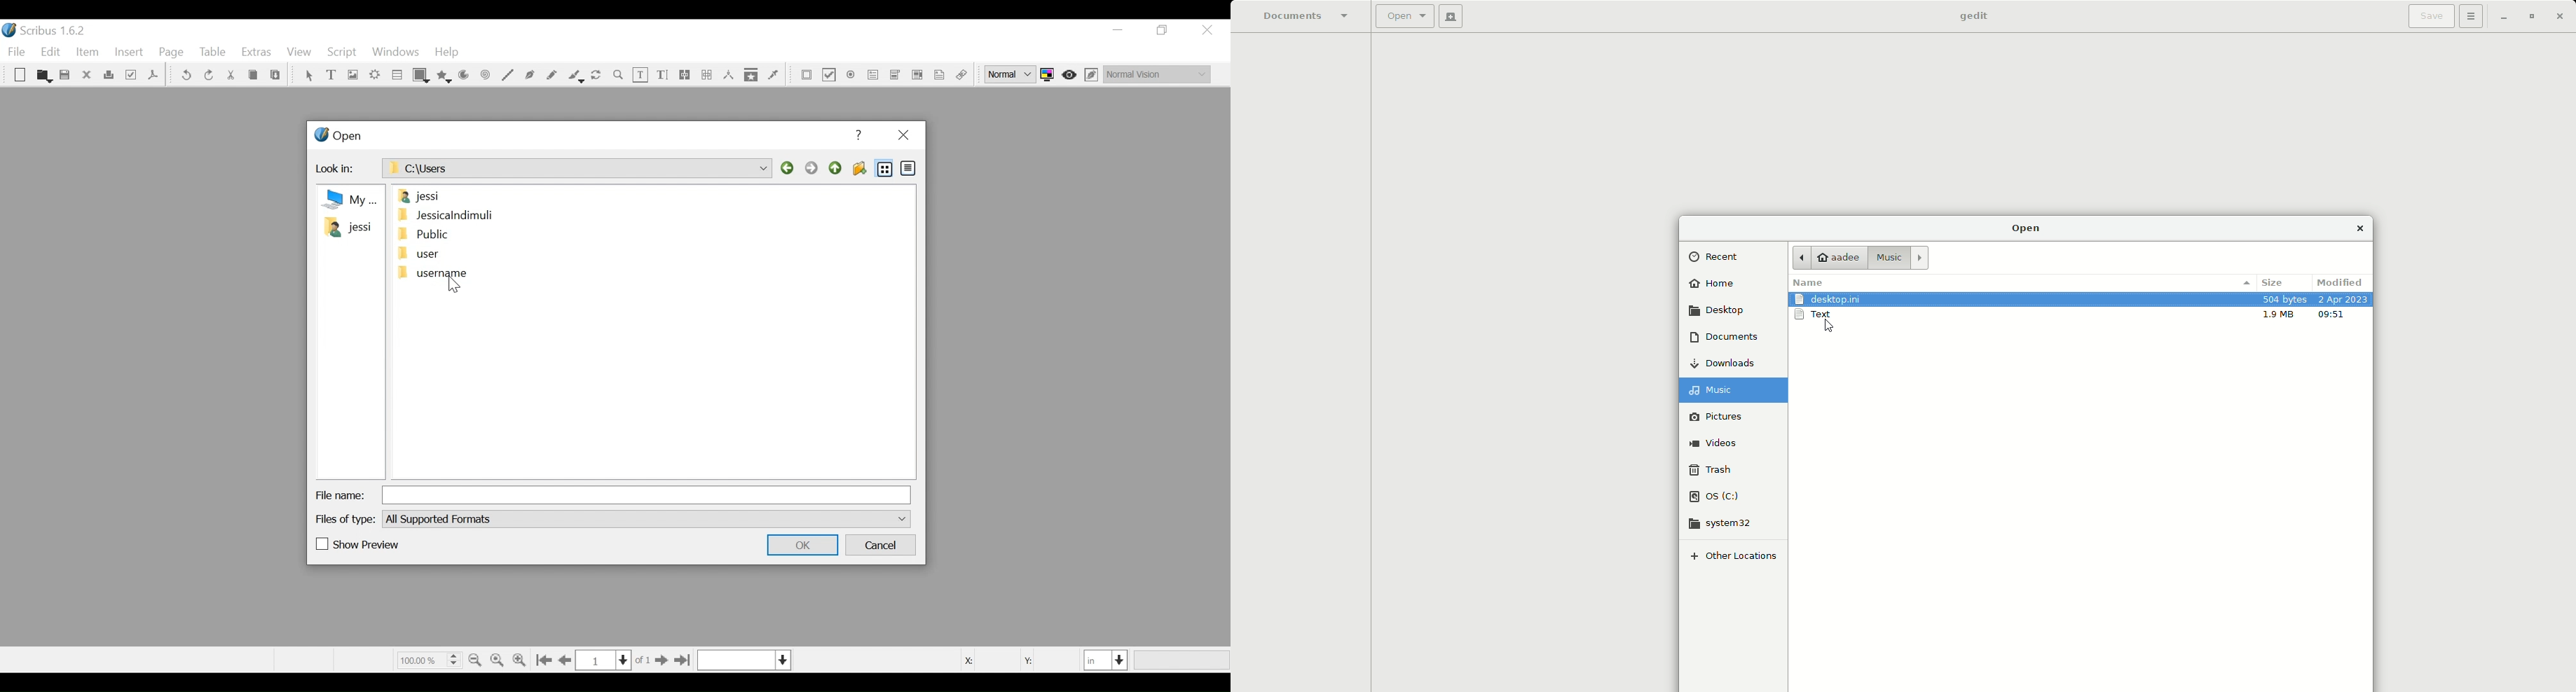  Describe the element at coordinates (499, 658) in the screenshot. I see `Zoom to 100` at that location.